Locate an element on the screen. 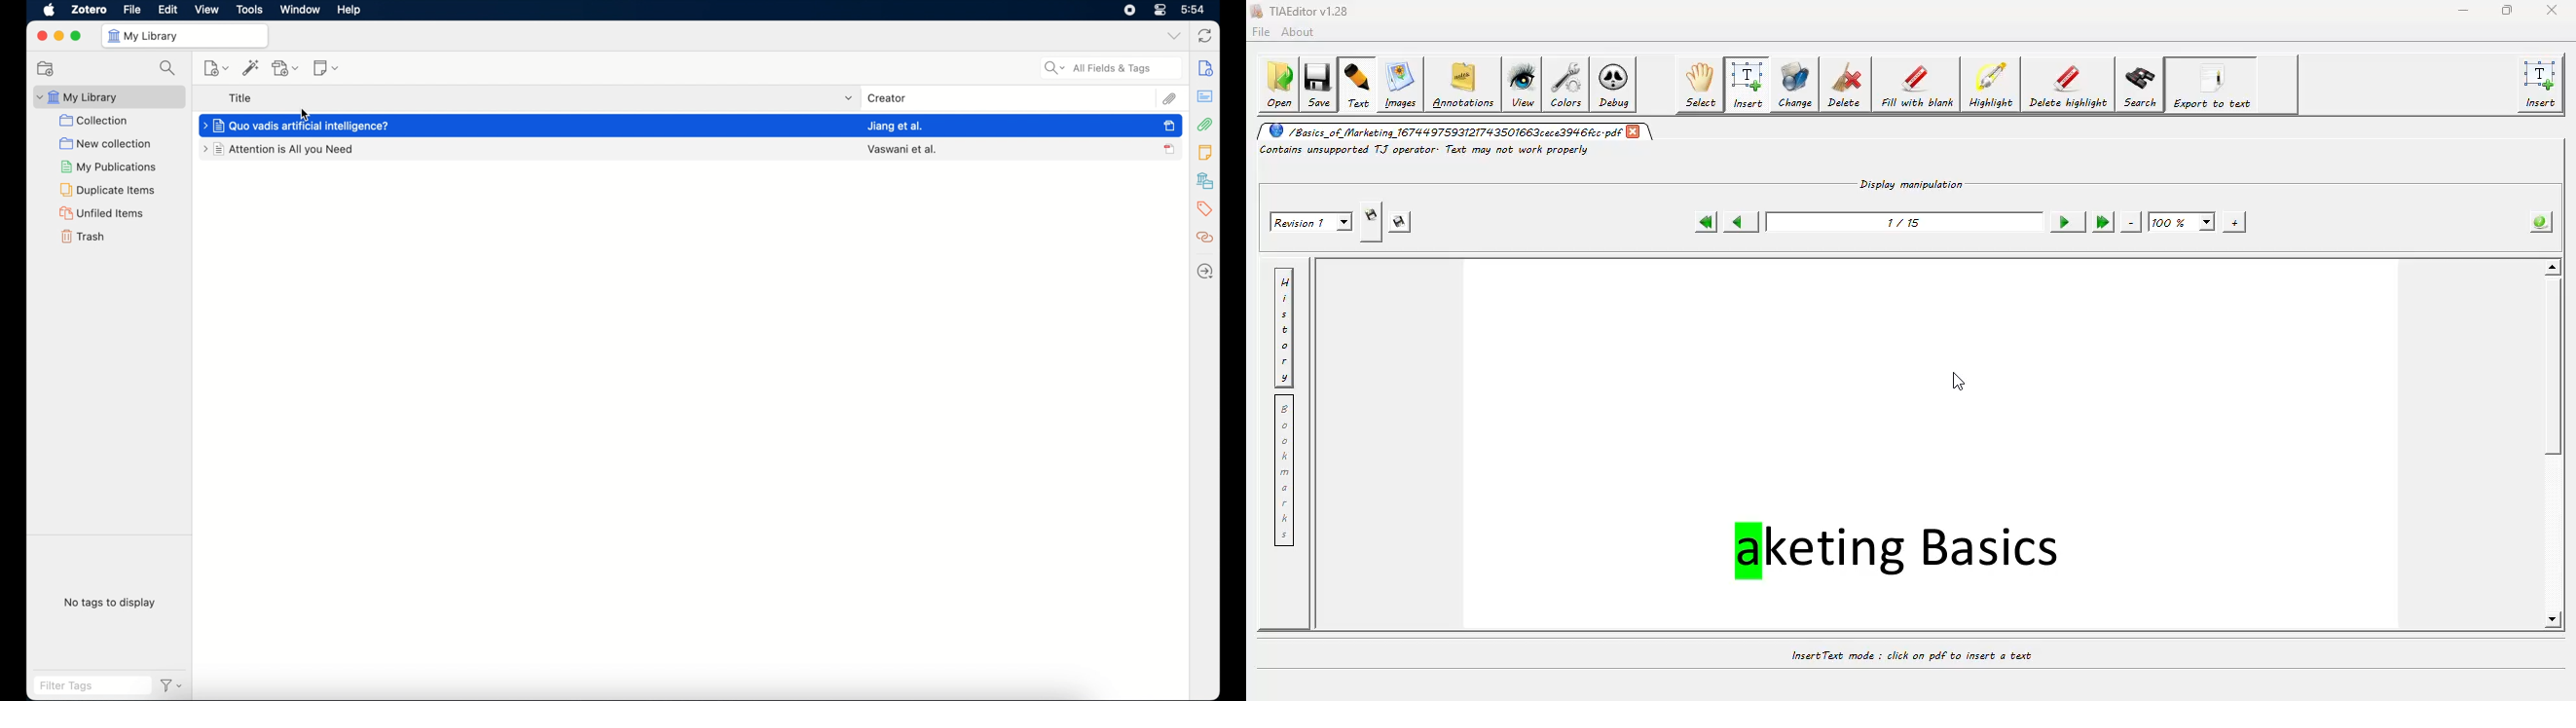  info is located at coordinates (1205, 68).